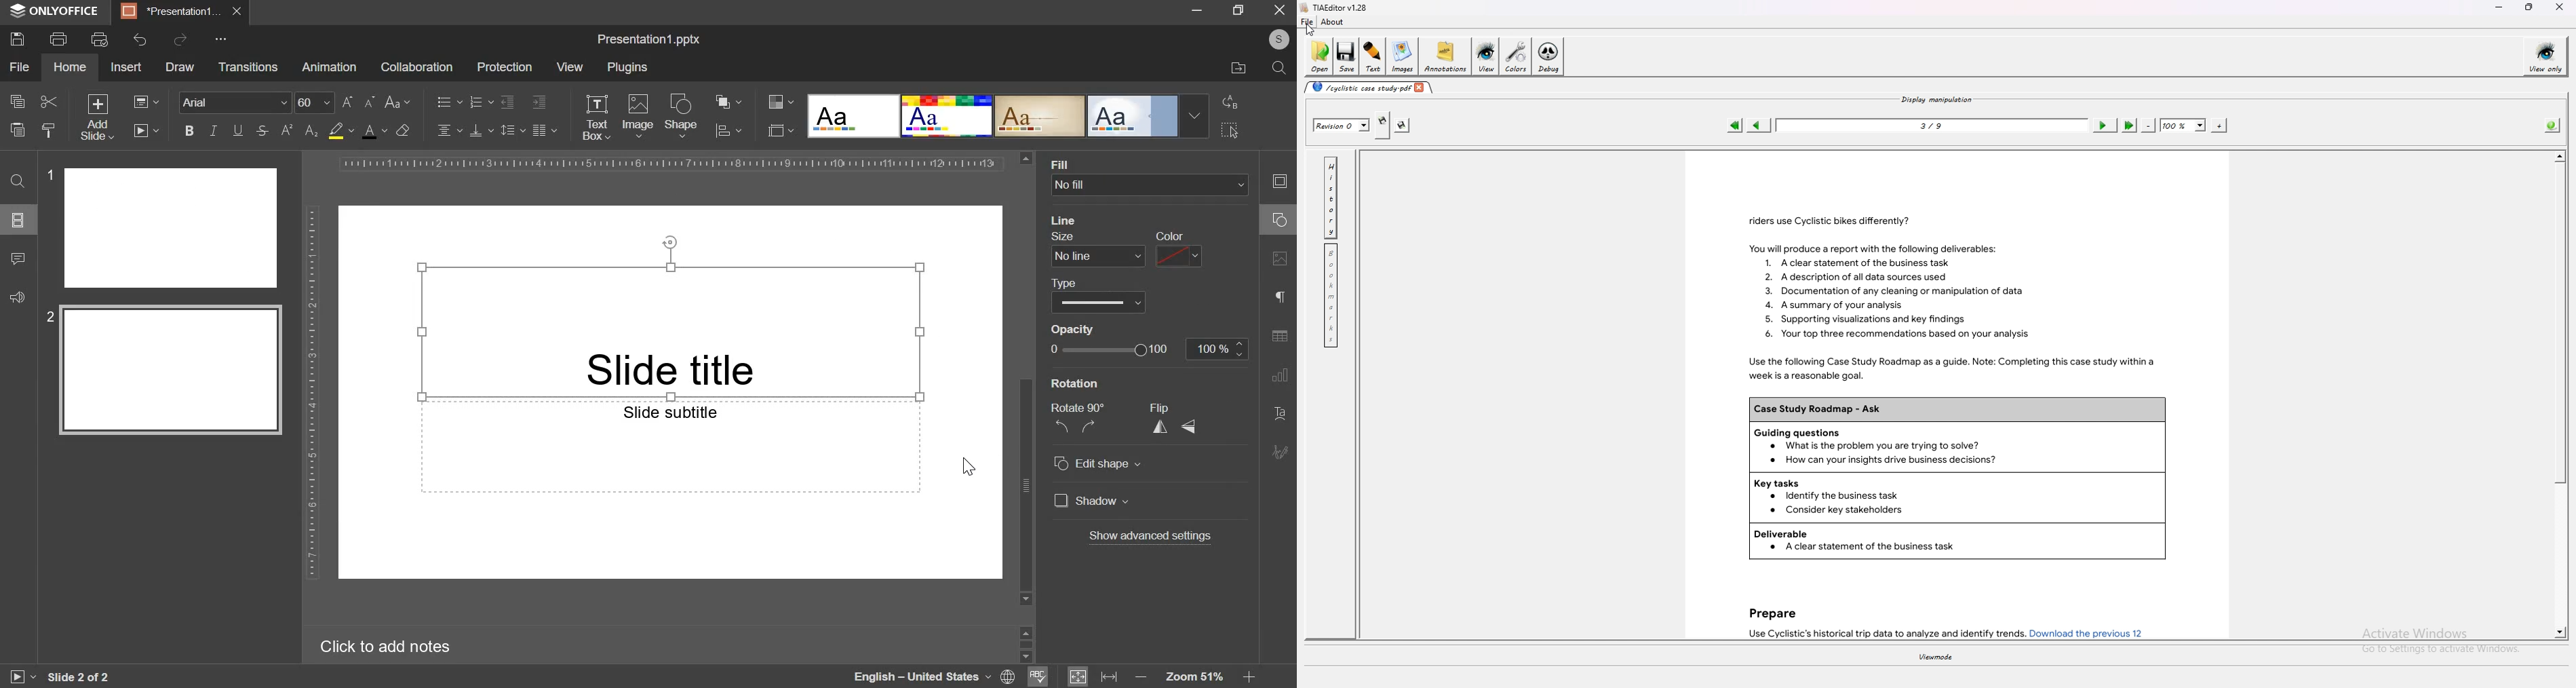 The height and width of the screenshot is (700, 2576). I want to click on strikethrough, so click(261, 131).